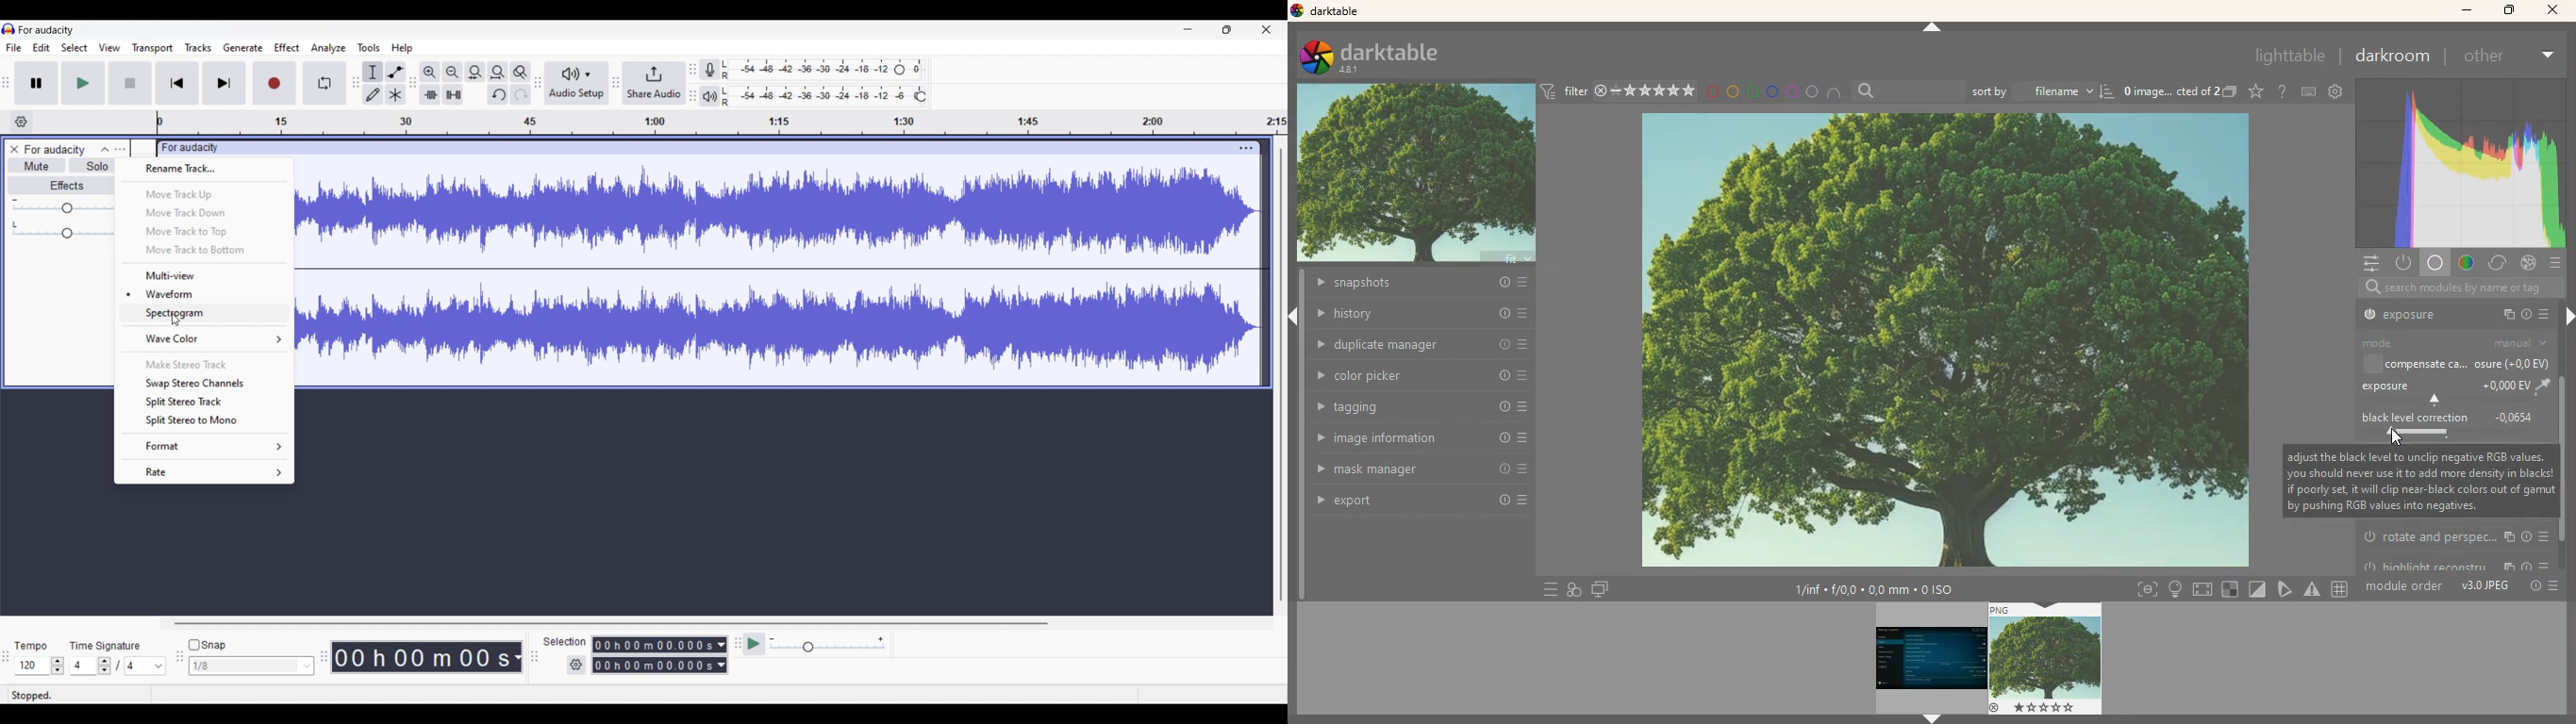 This screenshot has width=2576, height=728. What do you see at coordinates (329, 49) in the screenshot?
I see `Analyze menu` at bounding box center [329, 49].